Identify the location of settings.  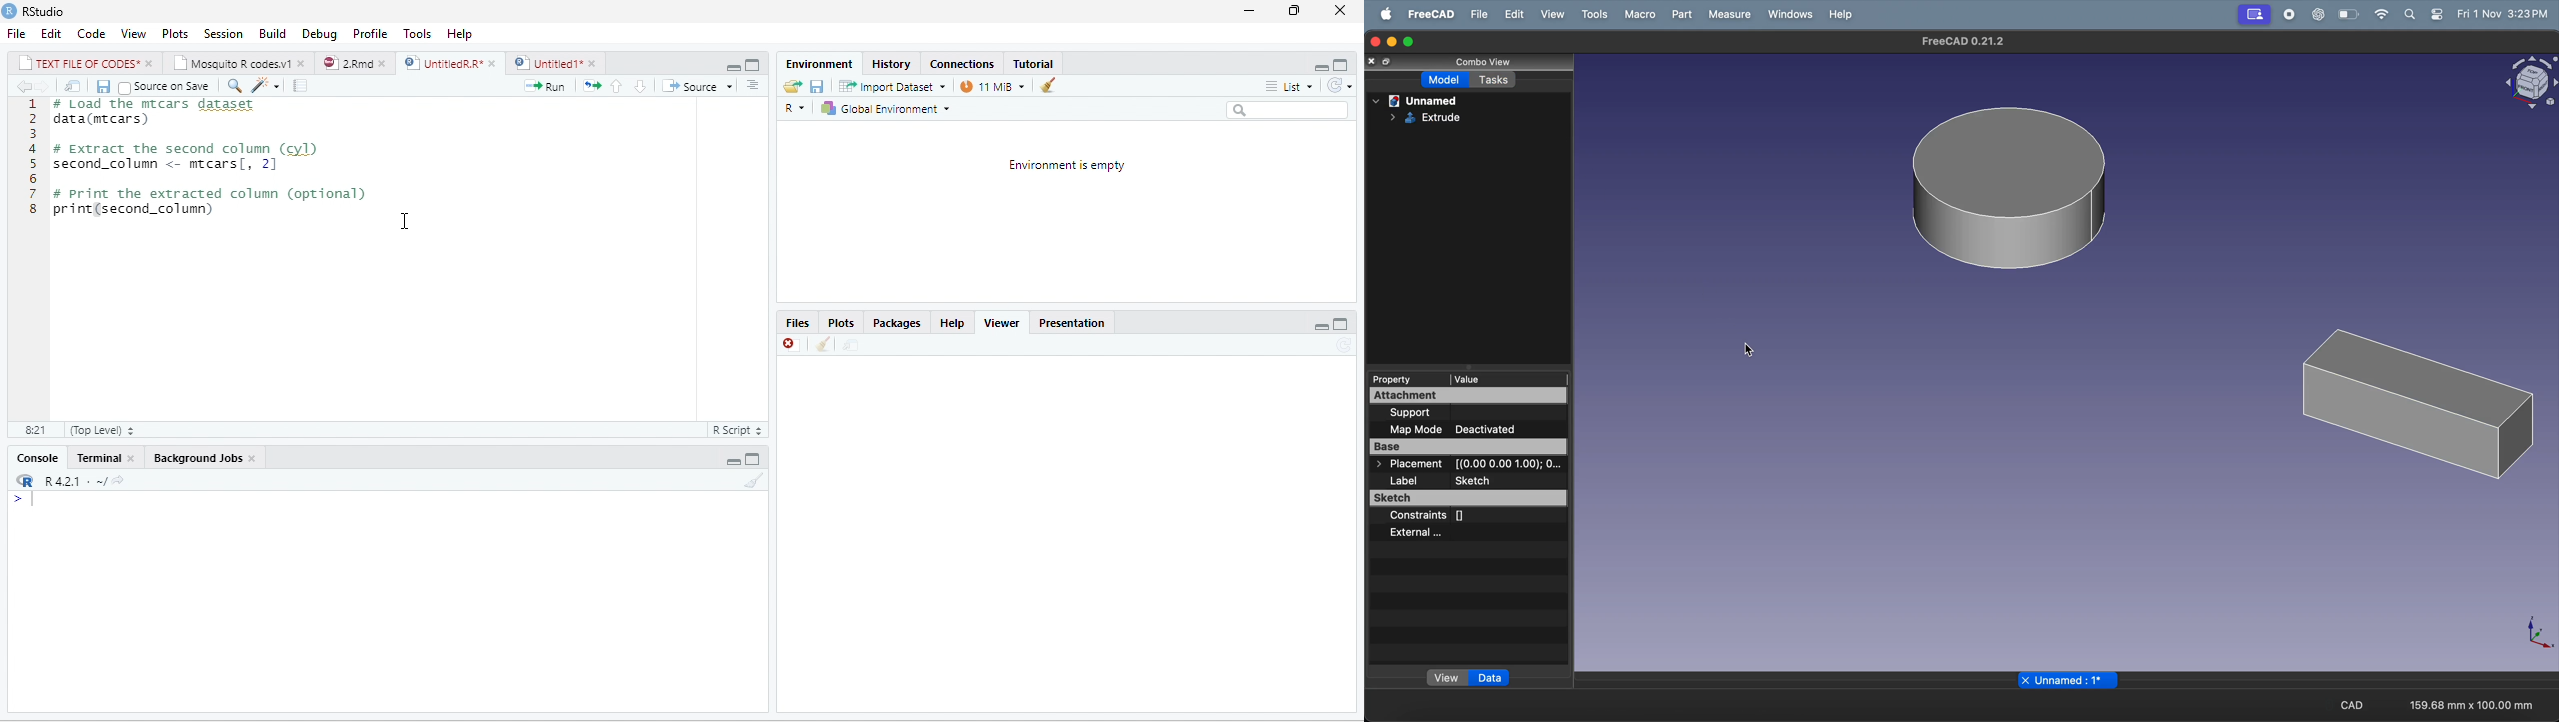
(2438, 14).